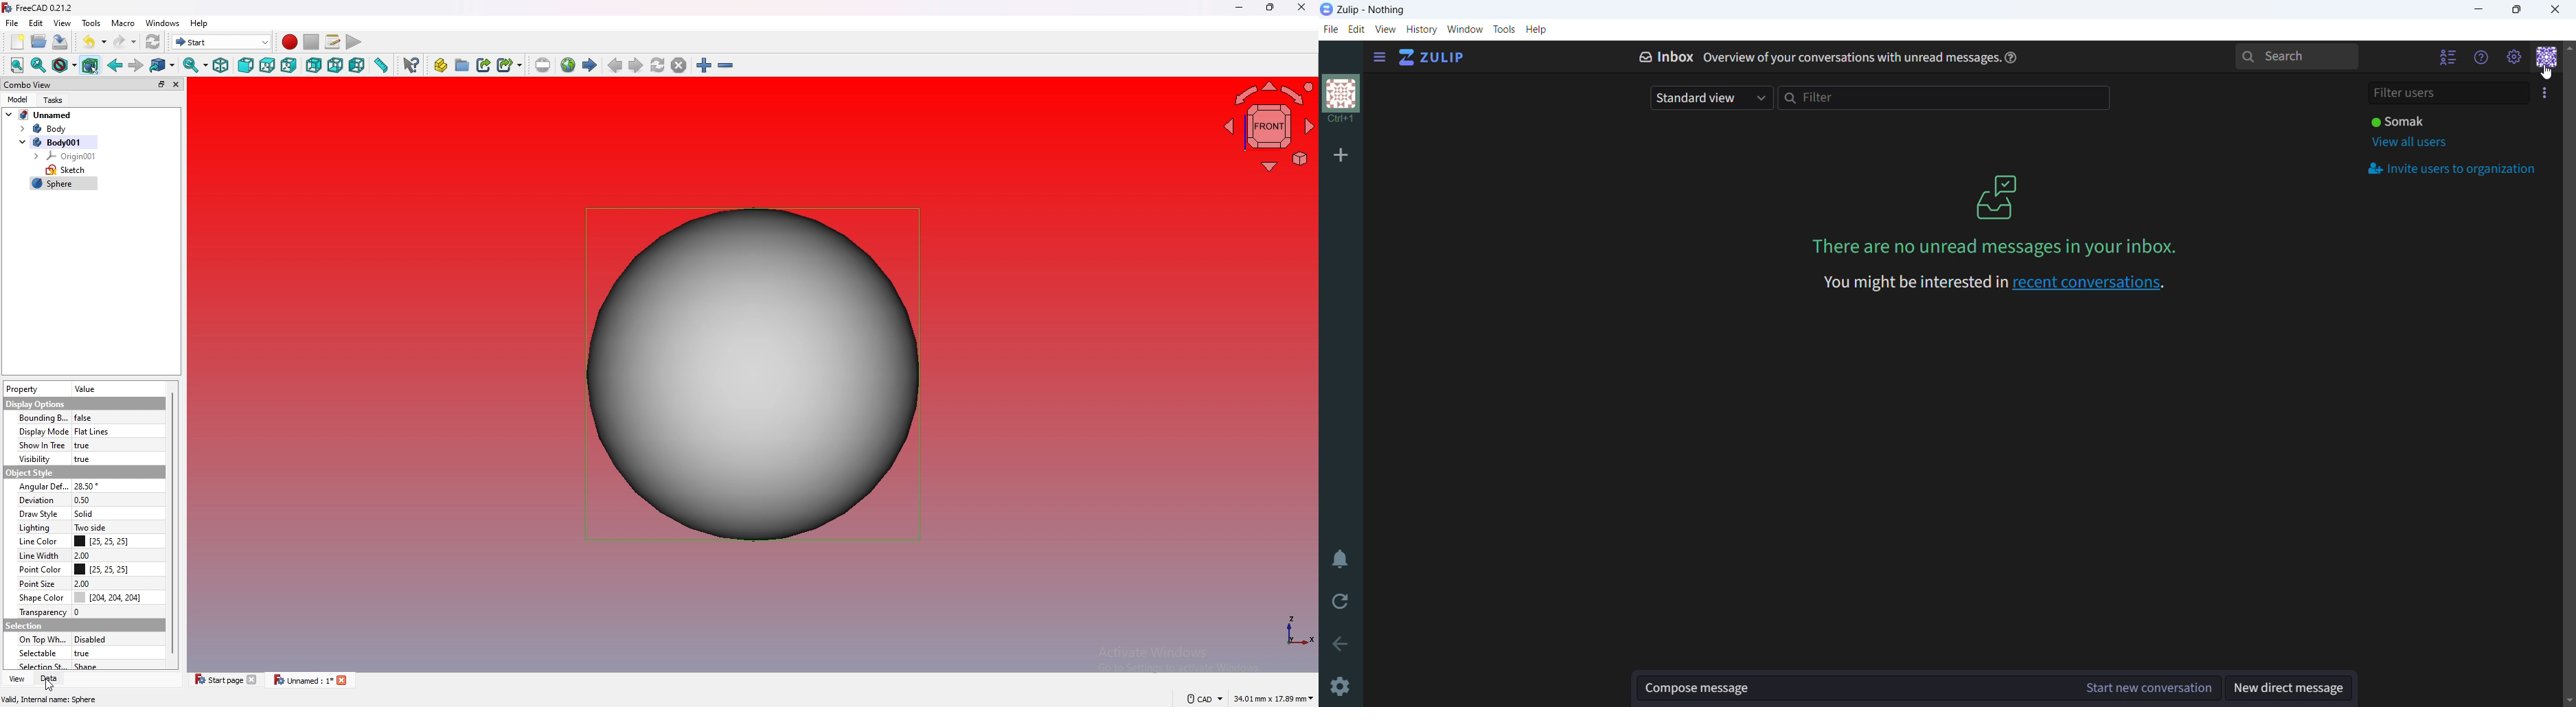  I want to click on on top when selected, so click(82, 639).